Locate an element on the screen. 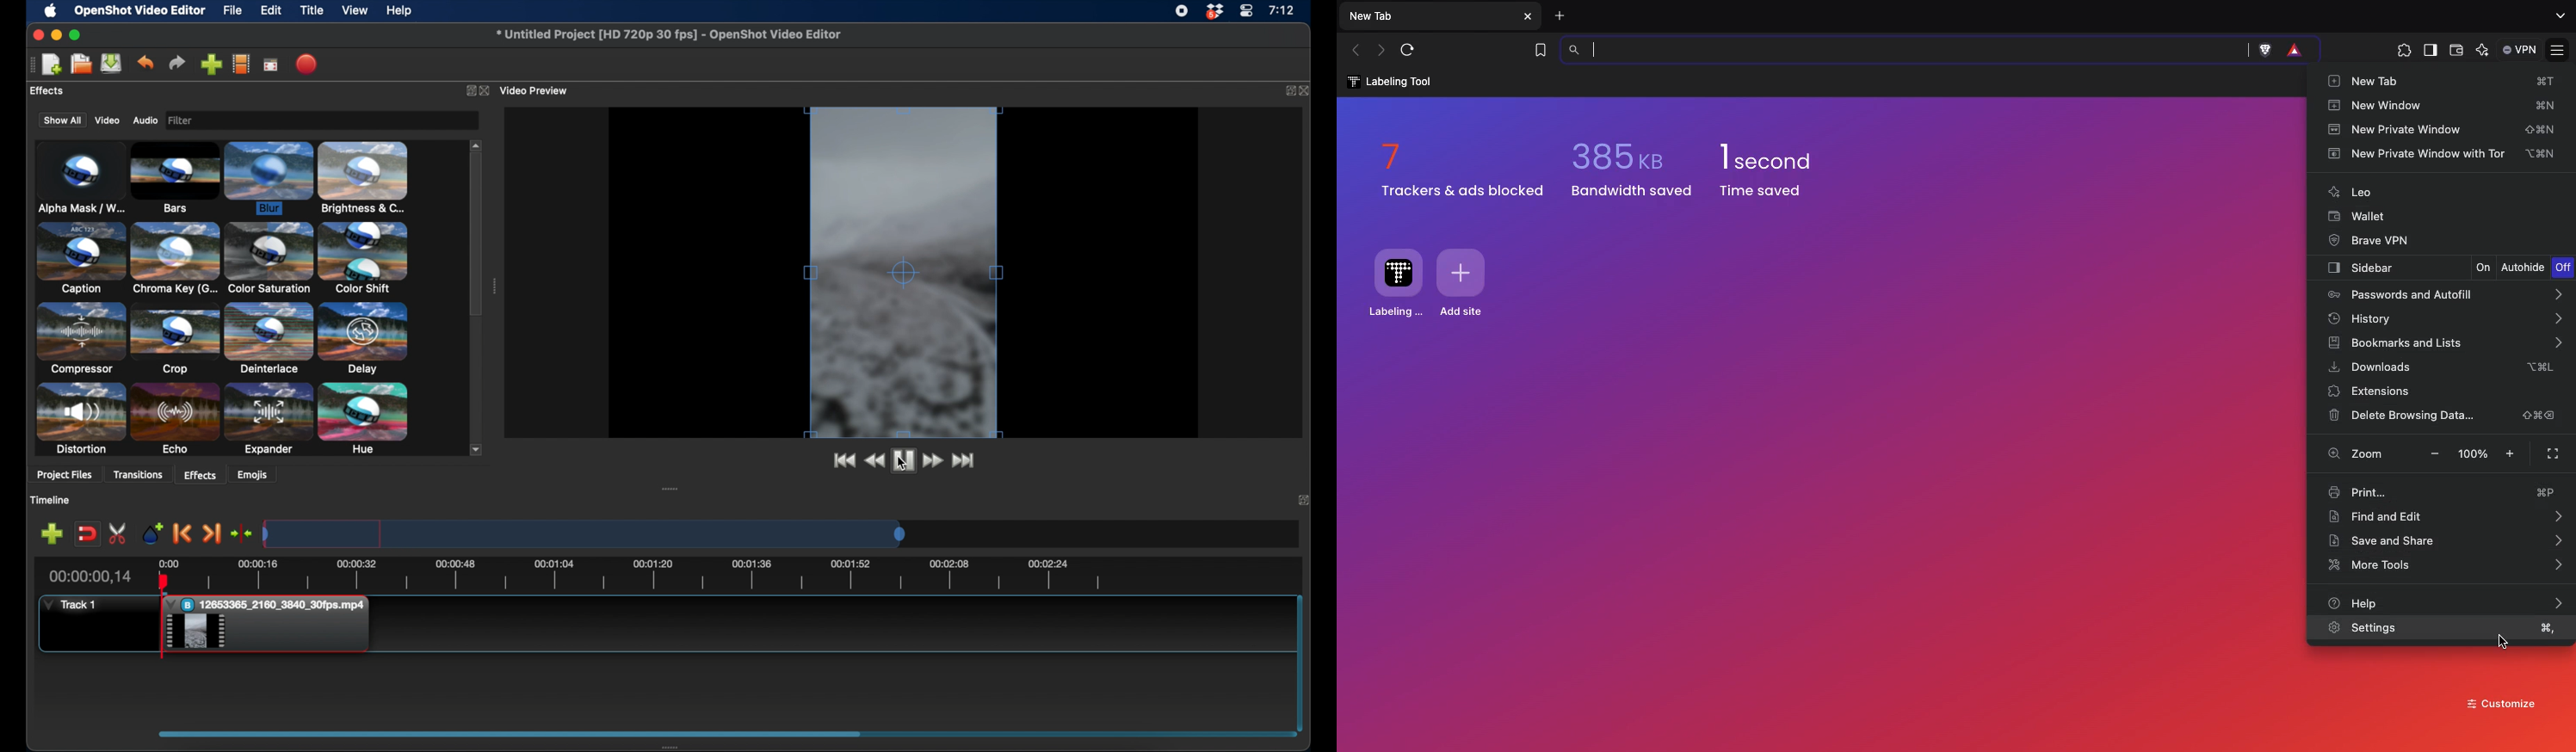 This screenshot has height=756, width=2576. previous marker is located at coordinates (183, 533).